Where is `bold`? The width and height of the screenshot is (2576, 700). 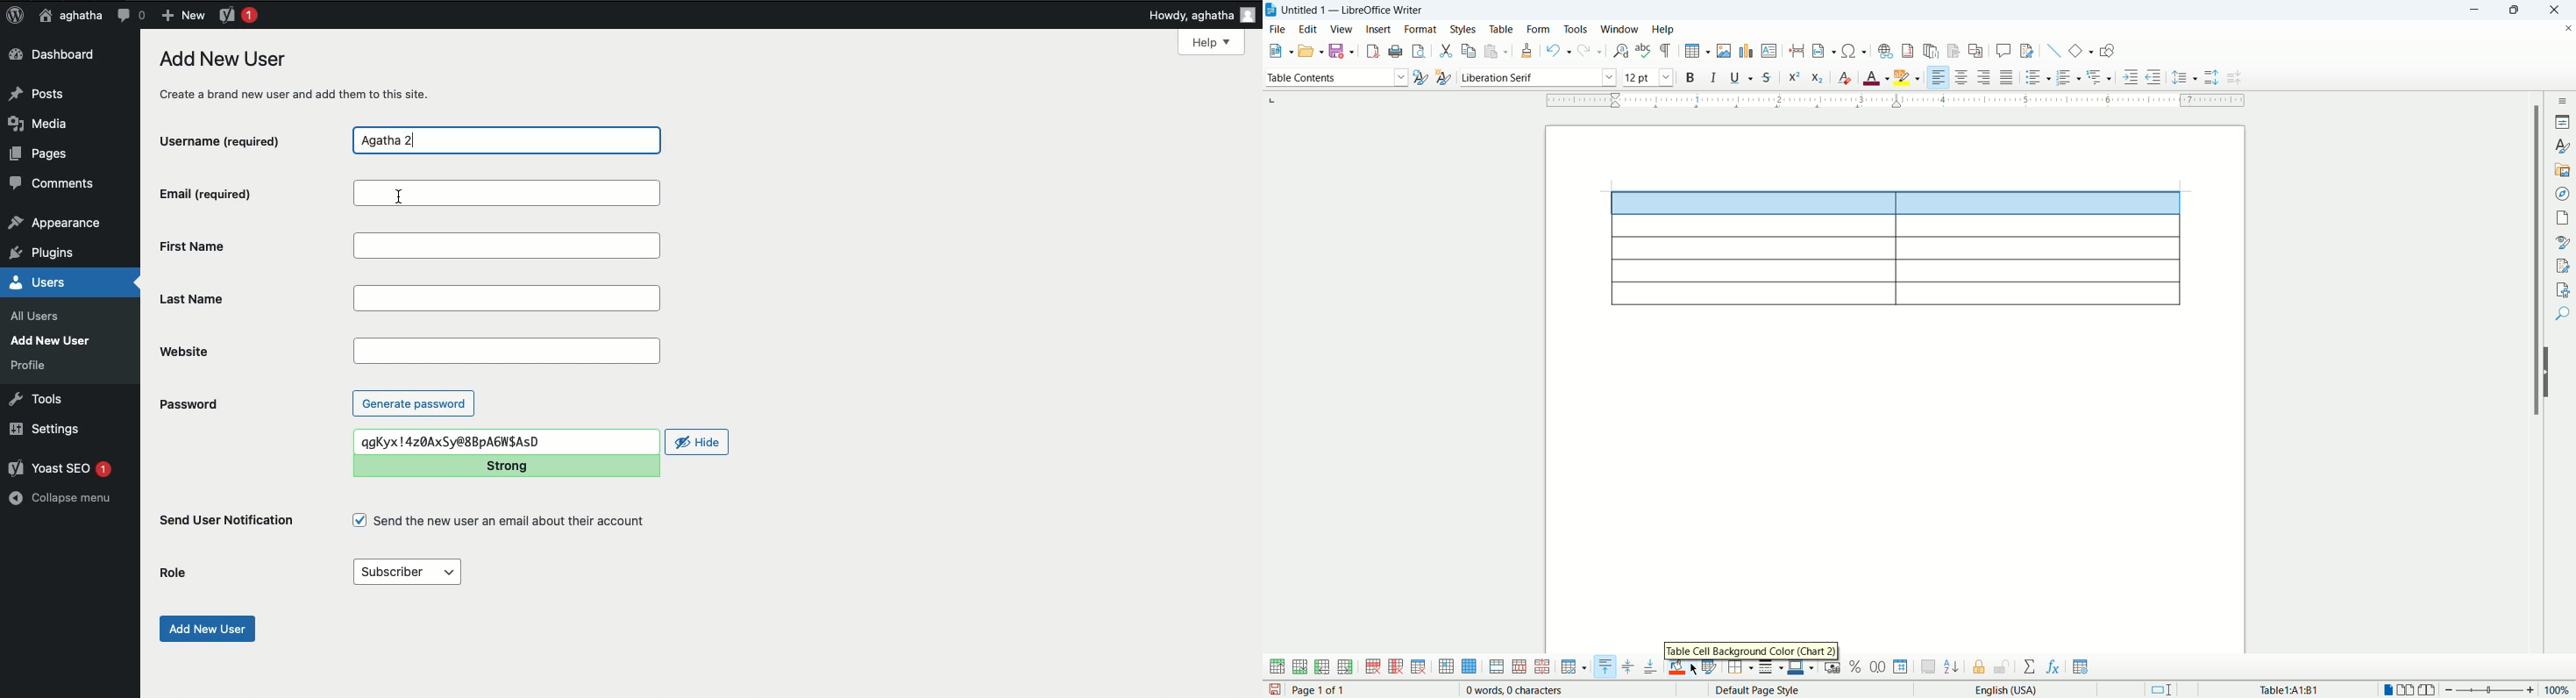
bold is located at coordinates (1692, 77).